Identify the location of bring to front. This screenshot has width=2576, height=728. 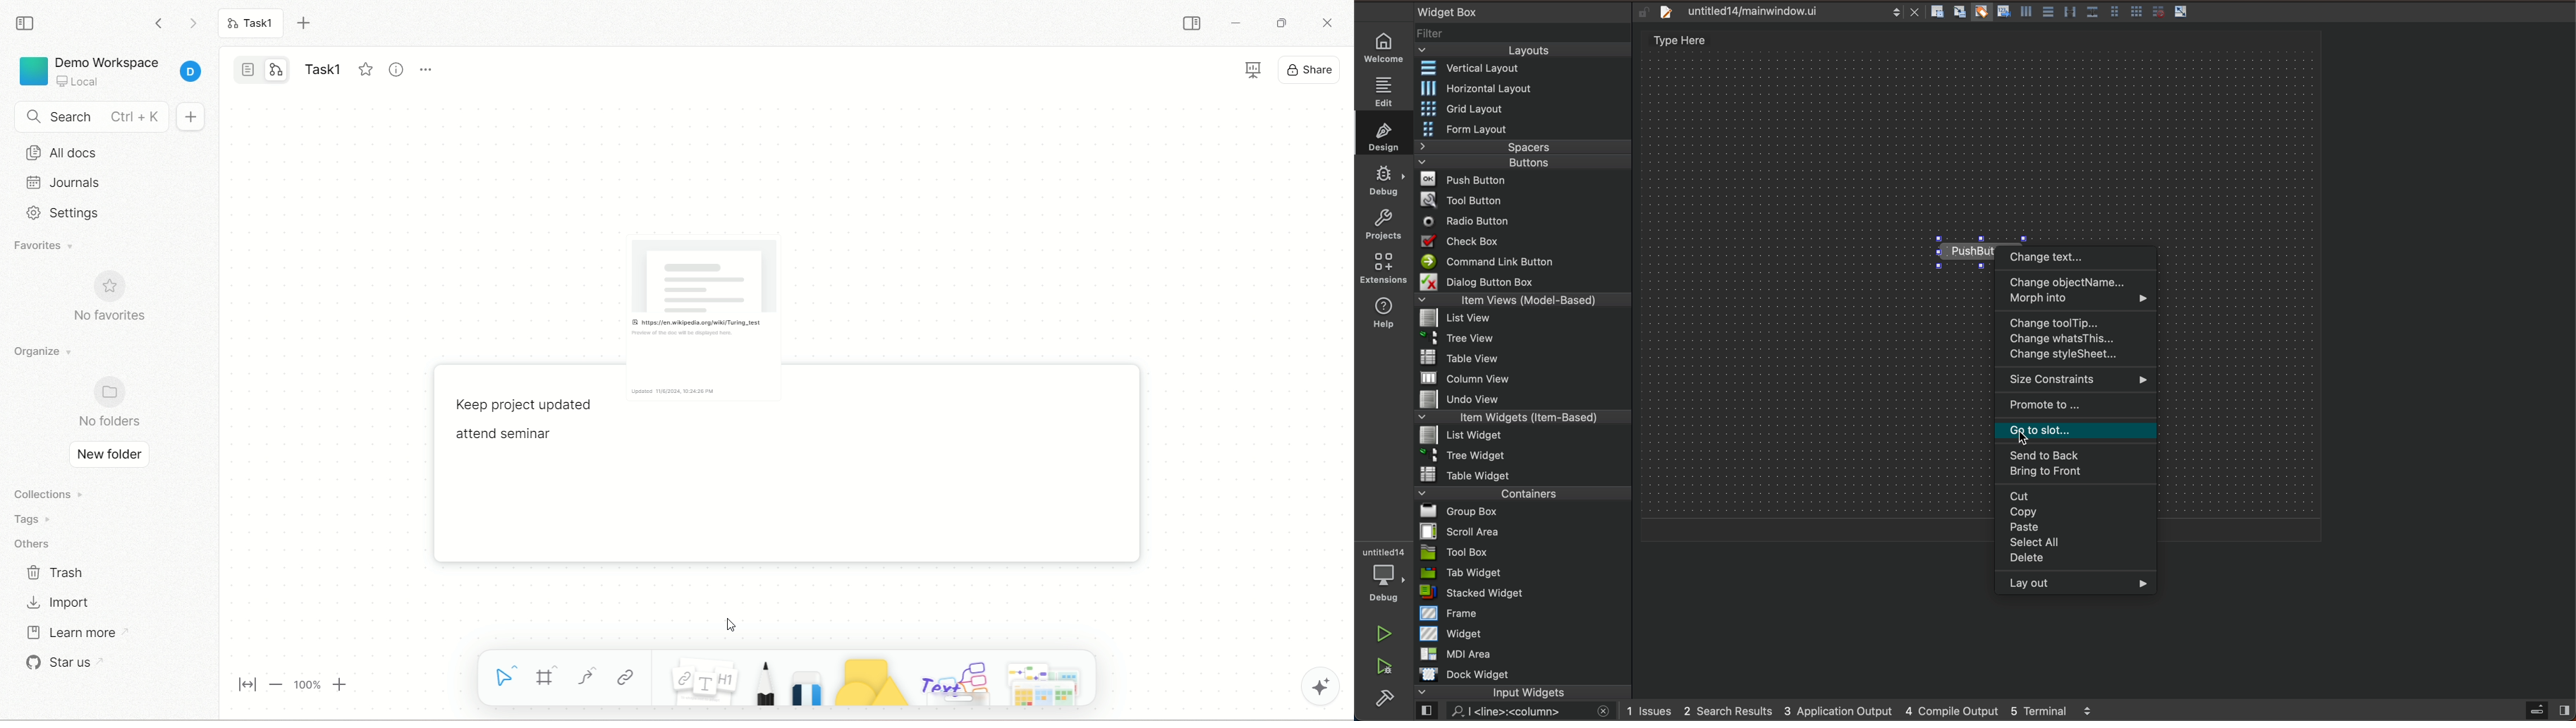
(2076, 473).